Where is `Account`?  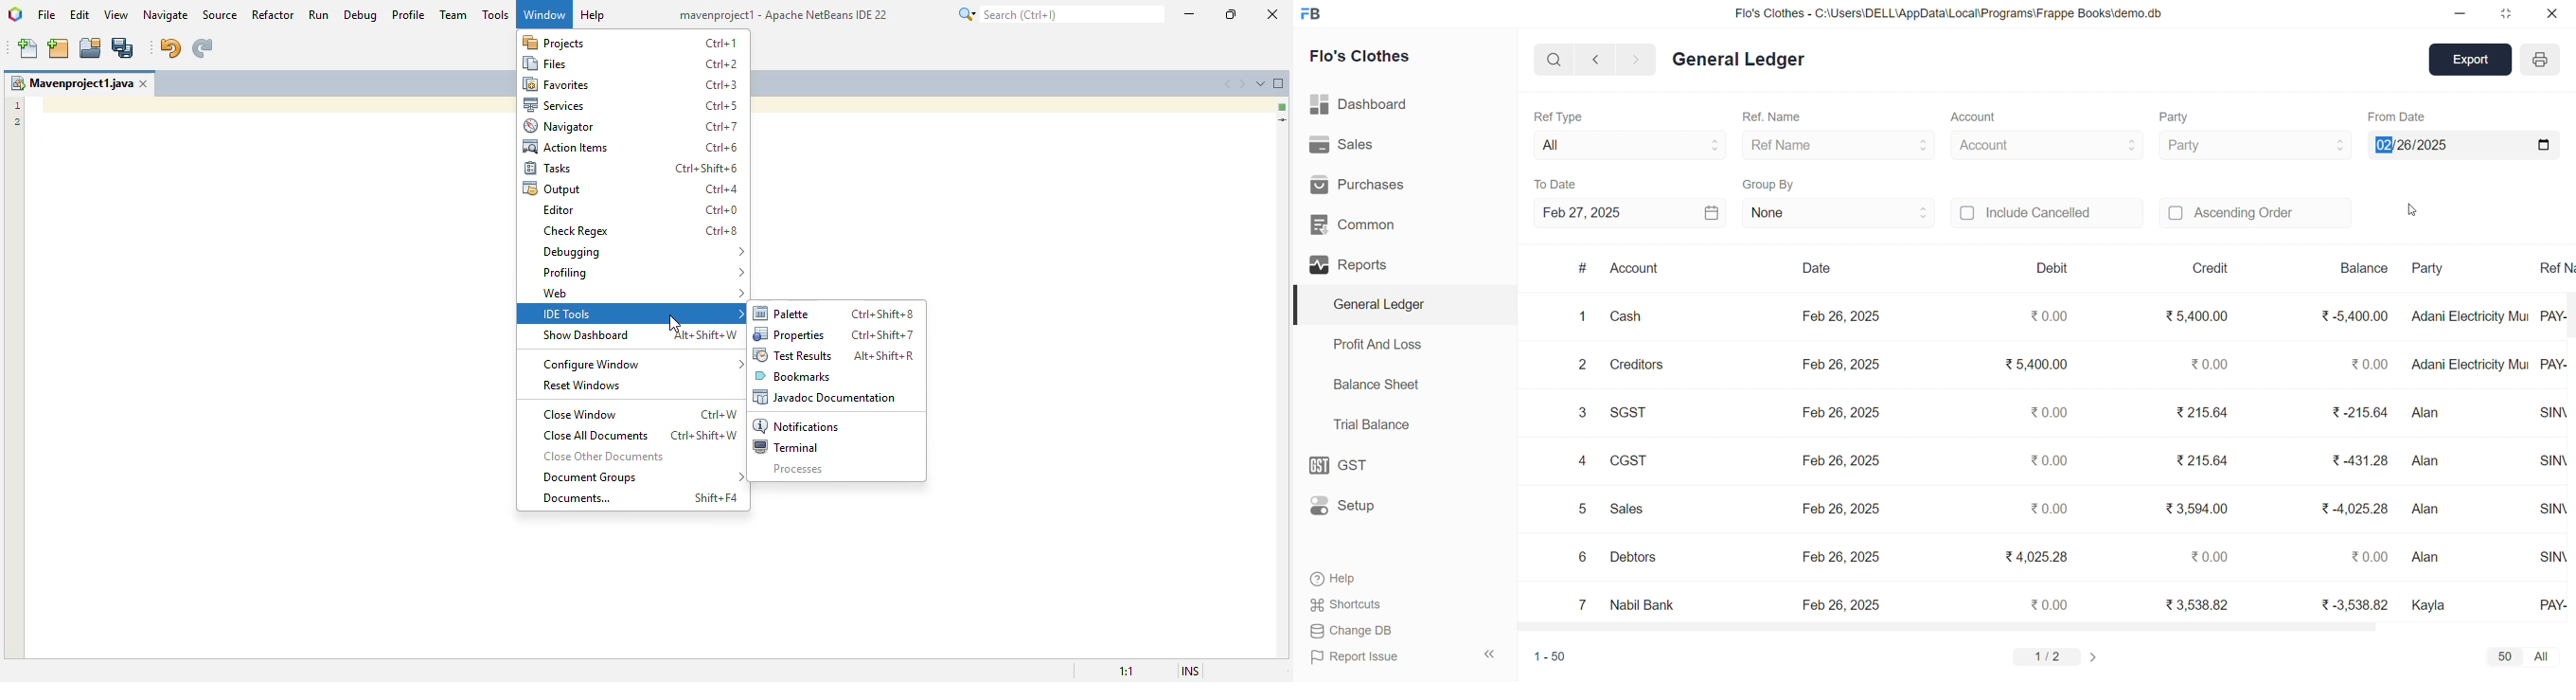
Account is located at coordinates (1635, 269).